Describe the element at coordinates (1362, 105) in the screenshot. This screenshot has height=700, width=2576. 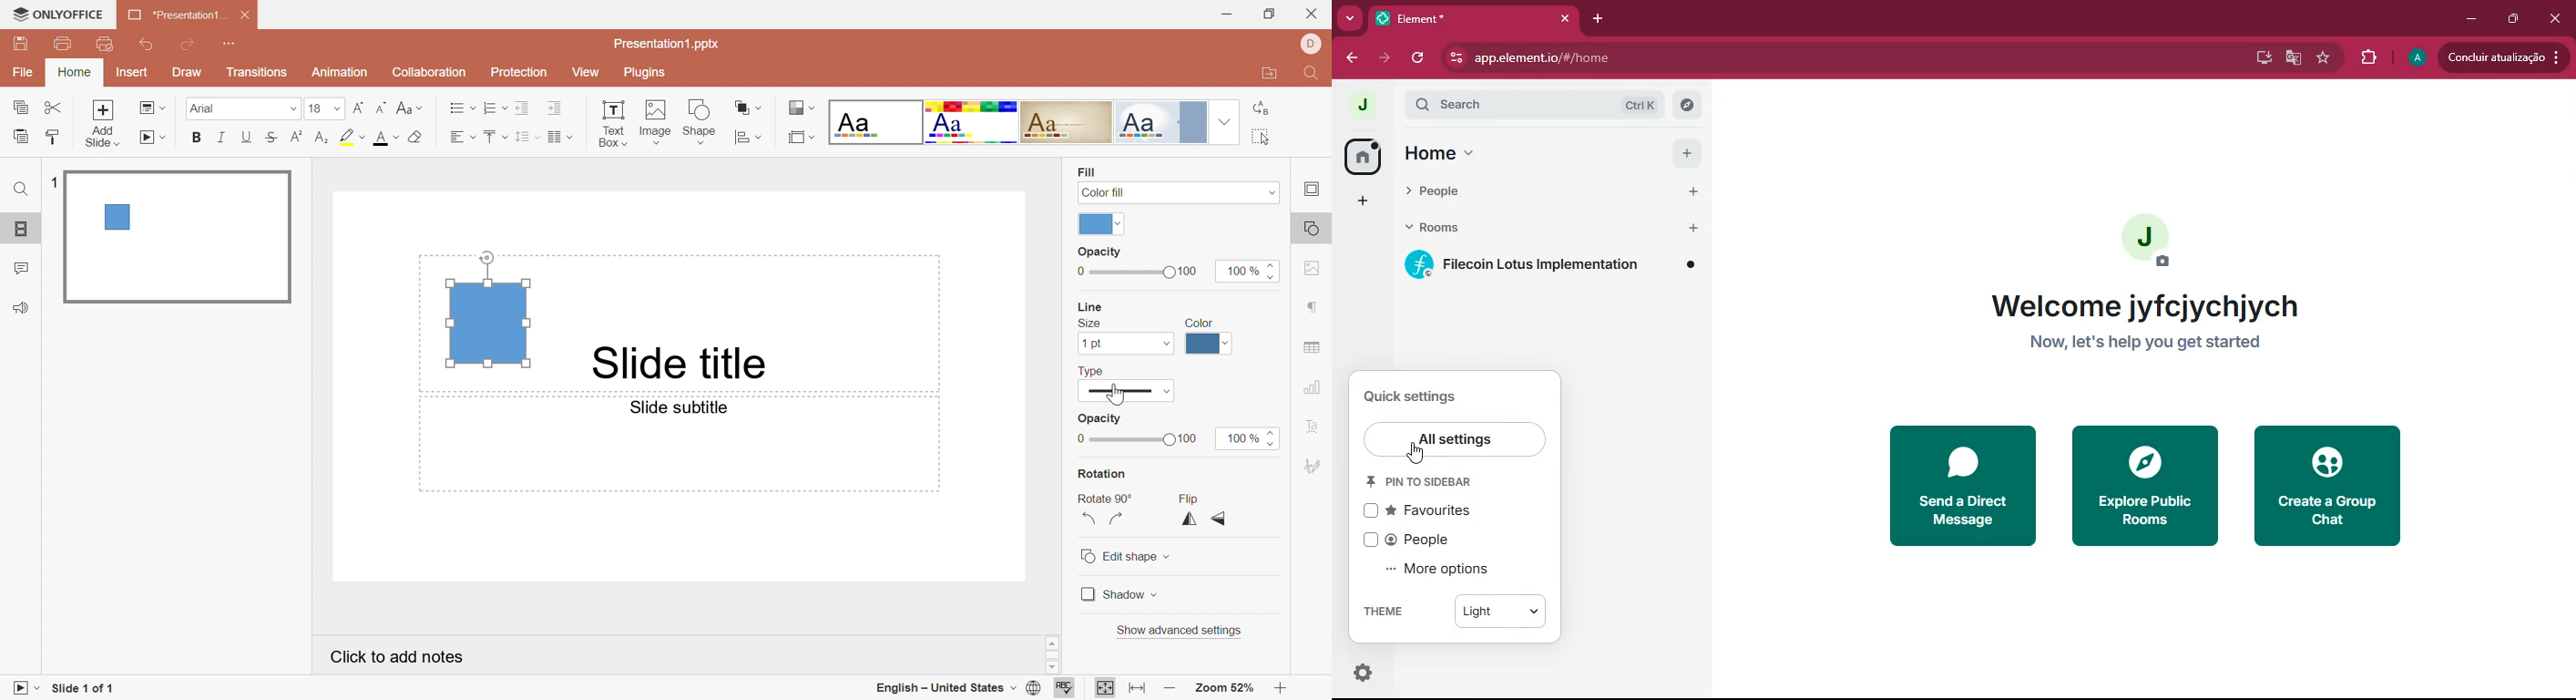
I see `profile picture` at that location.